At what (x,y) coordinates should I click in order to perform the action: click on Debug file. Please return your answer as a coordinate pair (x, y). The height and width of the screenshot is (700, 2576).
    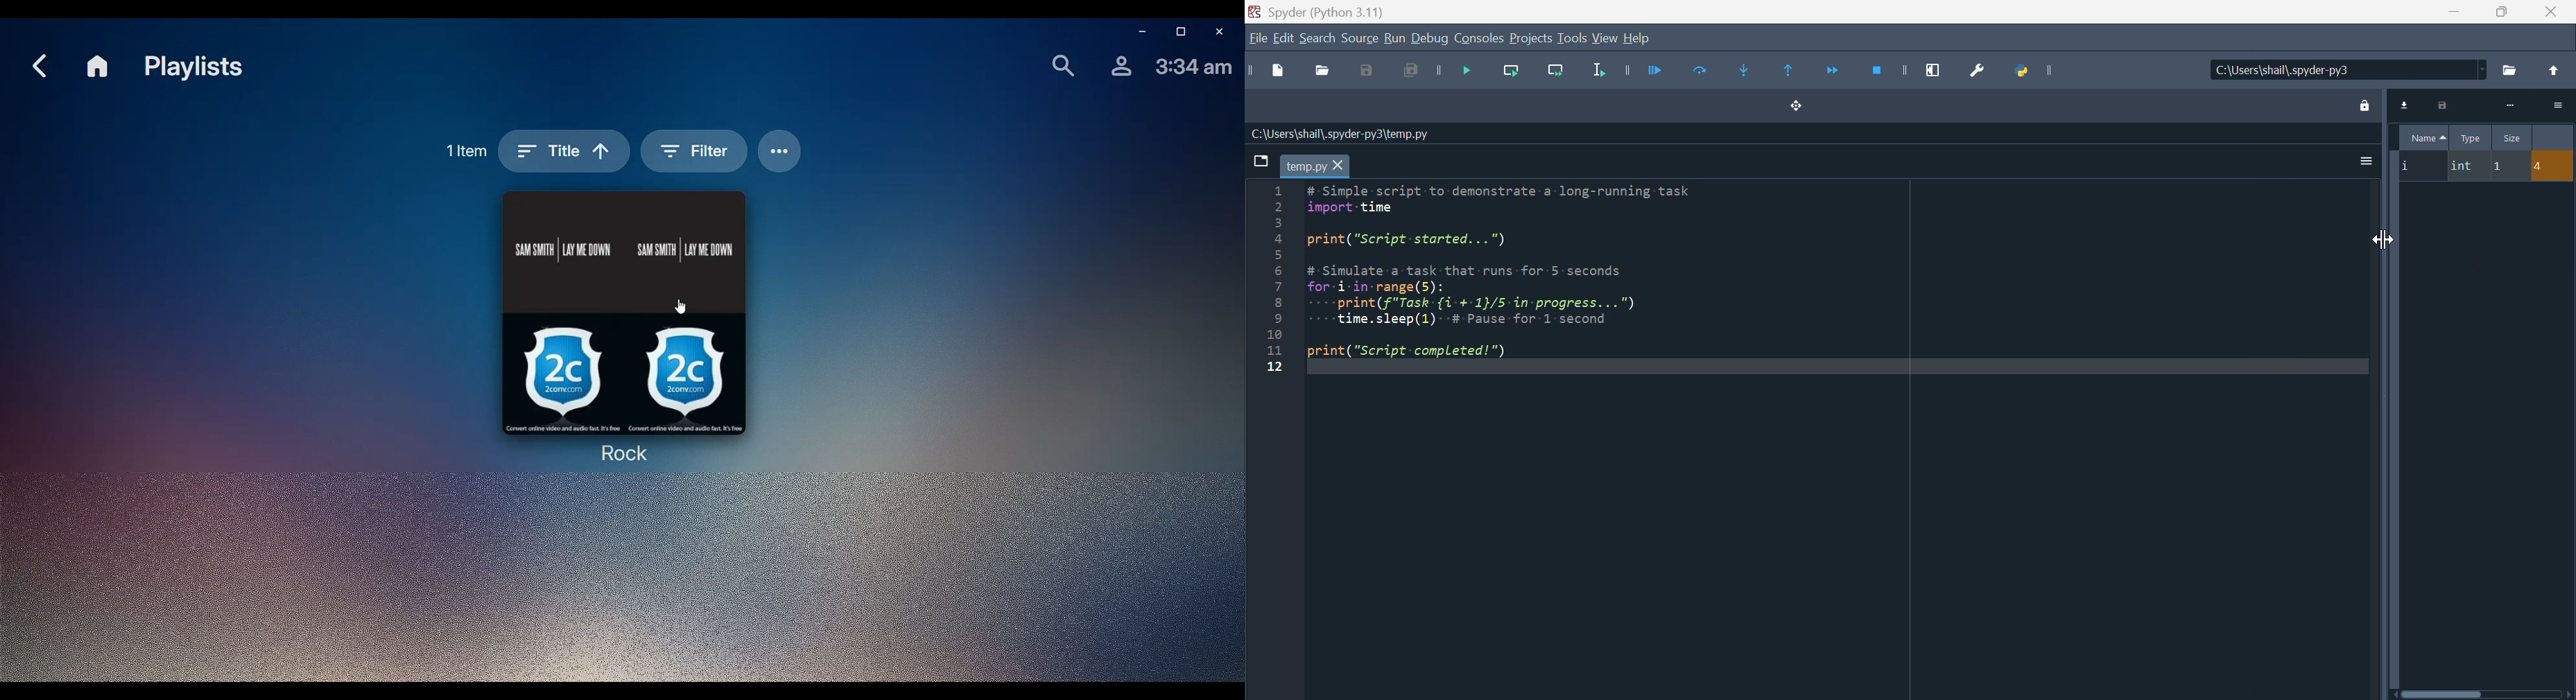
    Looking at the image, I should click on (1457, 73).